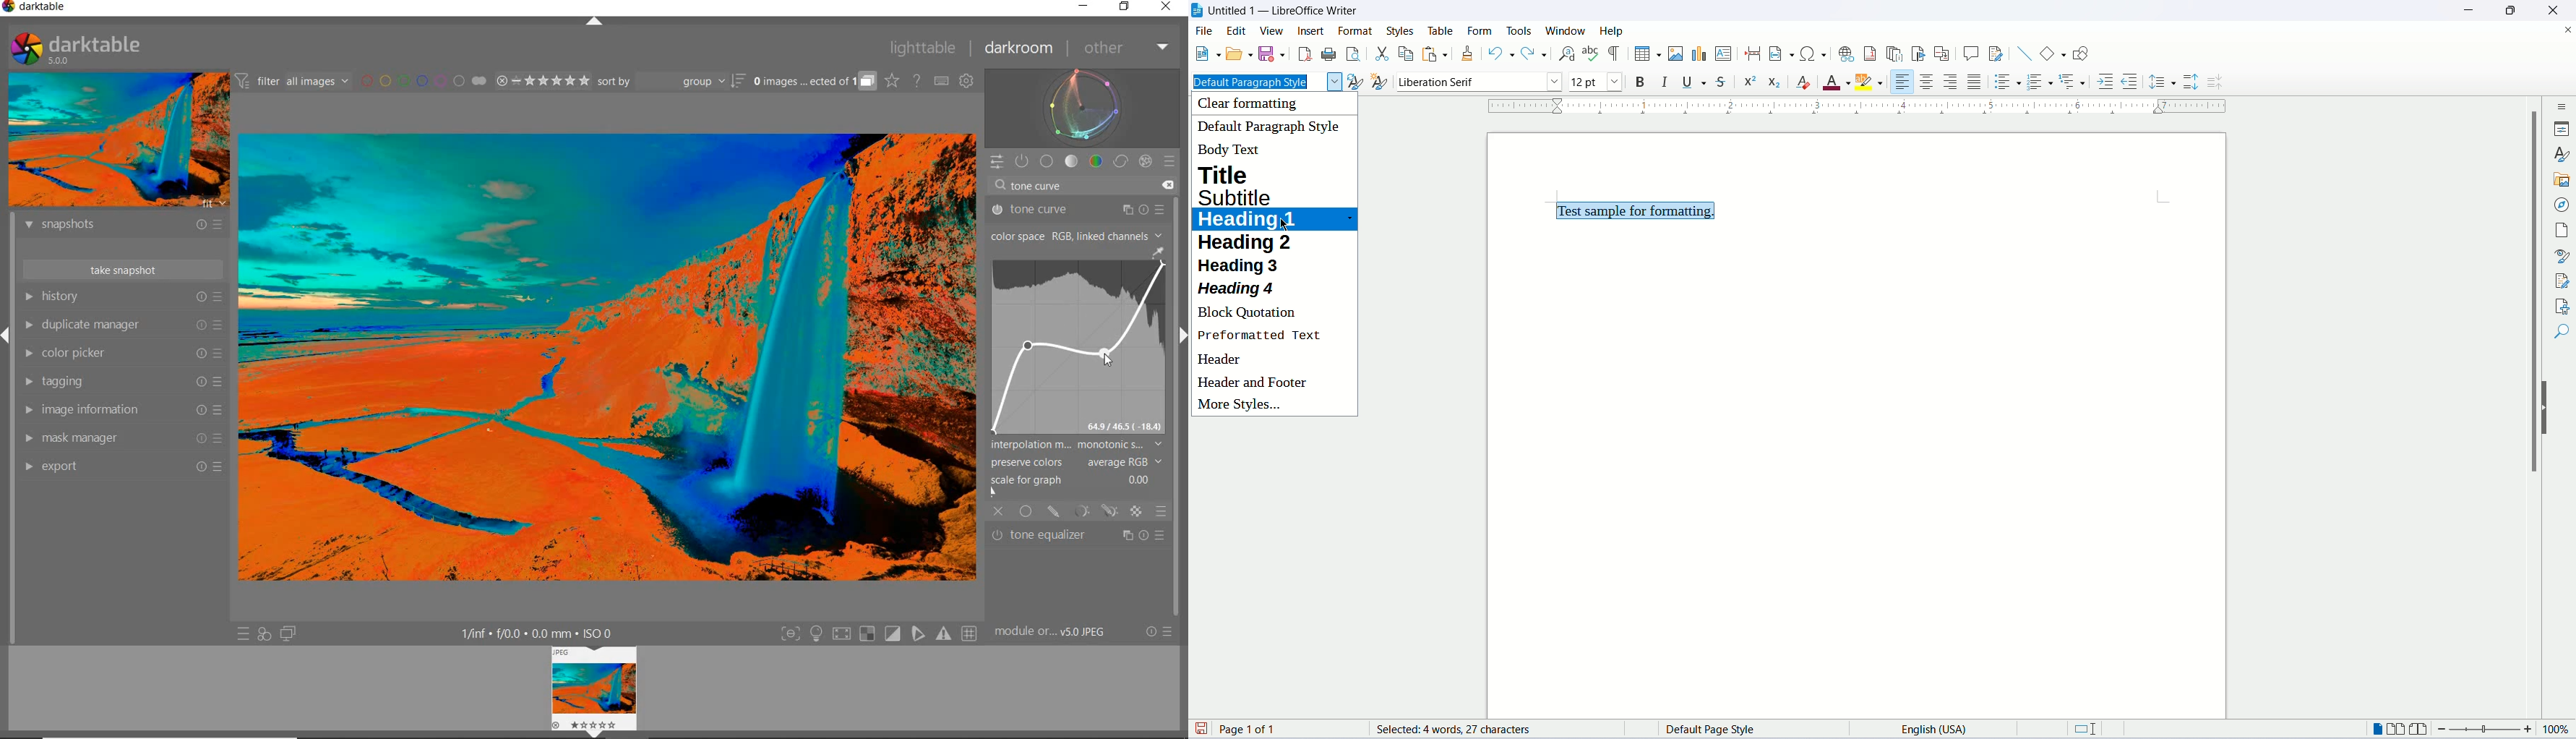 The height and width of the screenshot is (756, 2576). Describe the element at coordinates (1206, 56) in the screenshot. I see `new` at that location.